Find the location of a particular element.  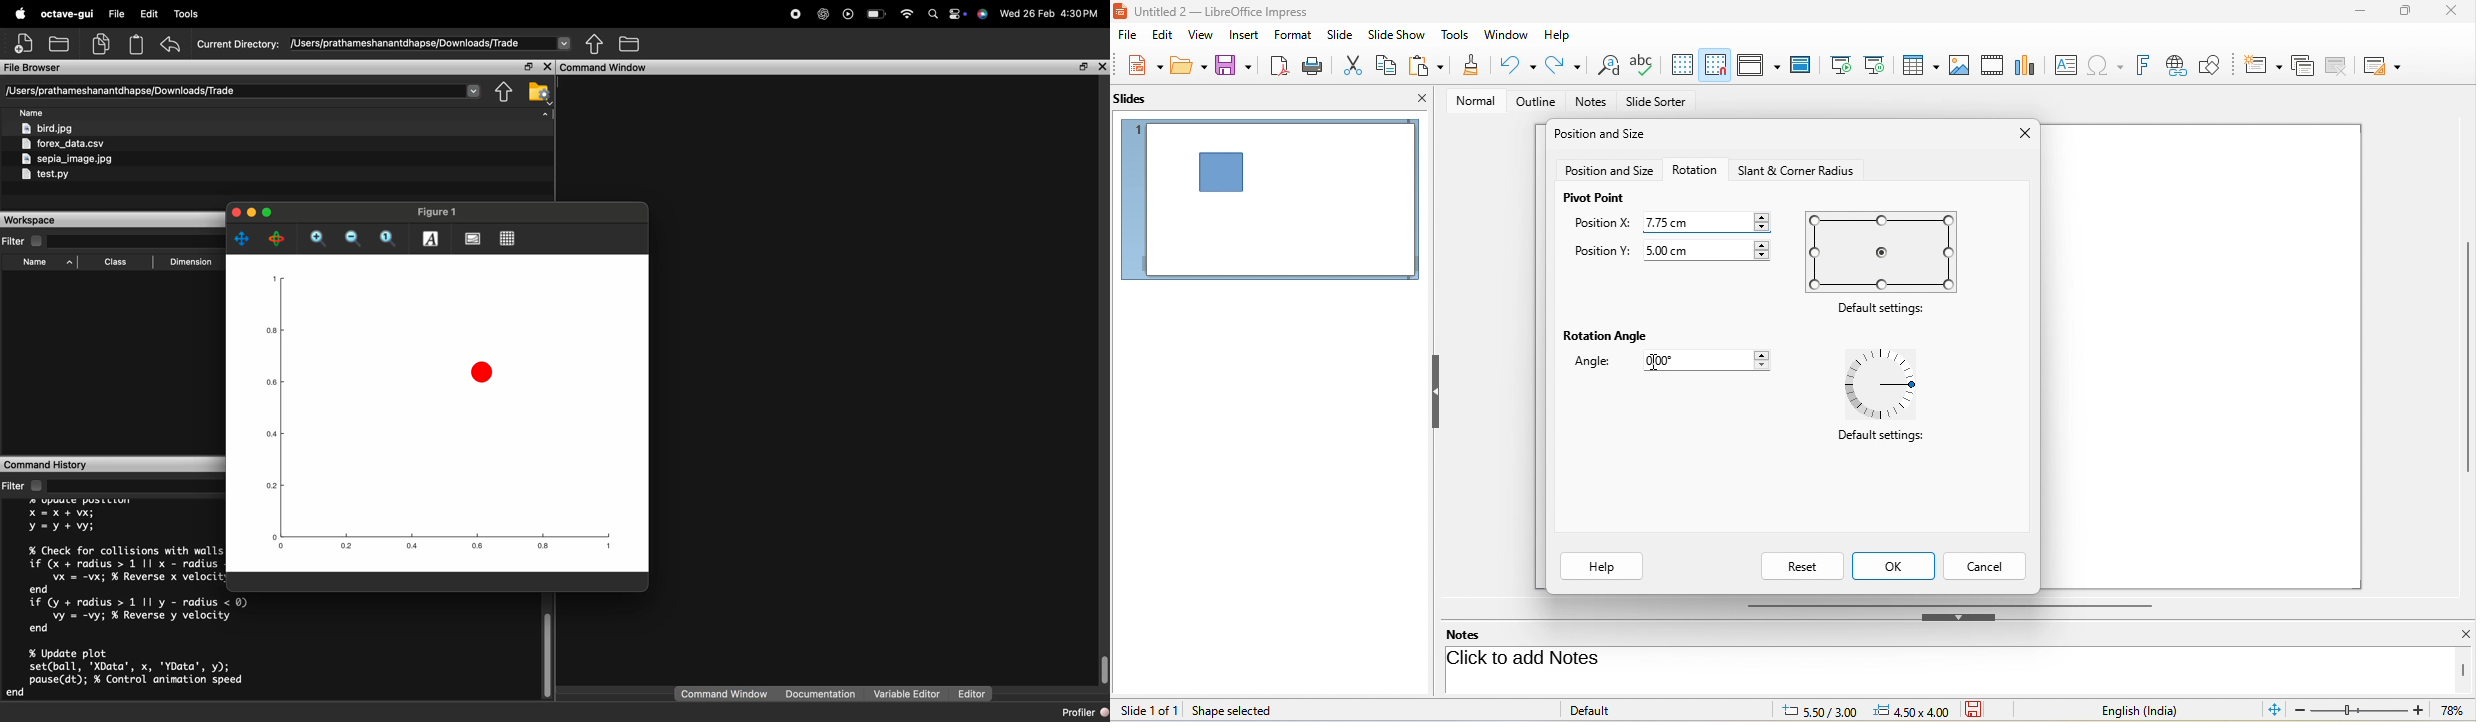

display grid is located at coordinates (1682, 65).